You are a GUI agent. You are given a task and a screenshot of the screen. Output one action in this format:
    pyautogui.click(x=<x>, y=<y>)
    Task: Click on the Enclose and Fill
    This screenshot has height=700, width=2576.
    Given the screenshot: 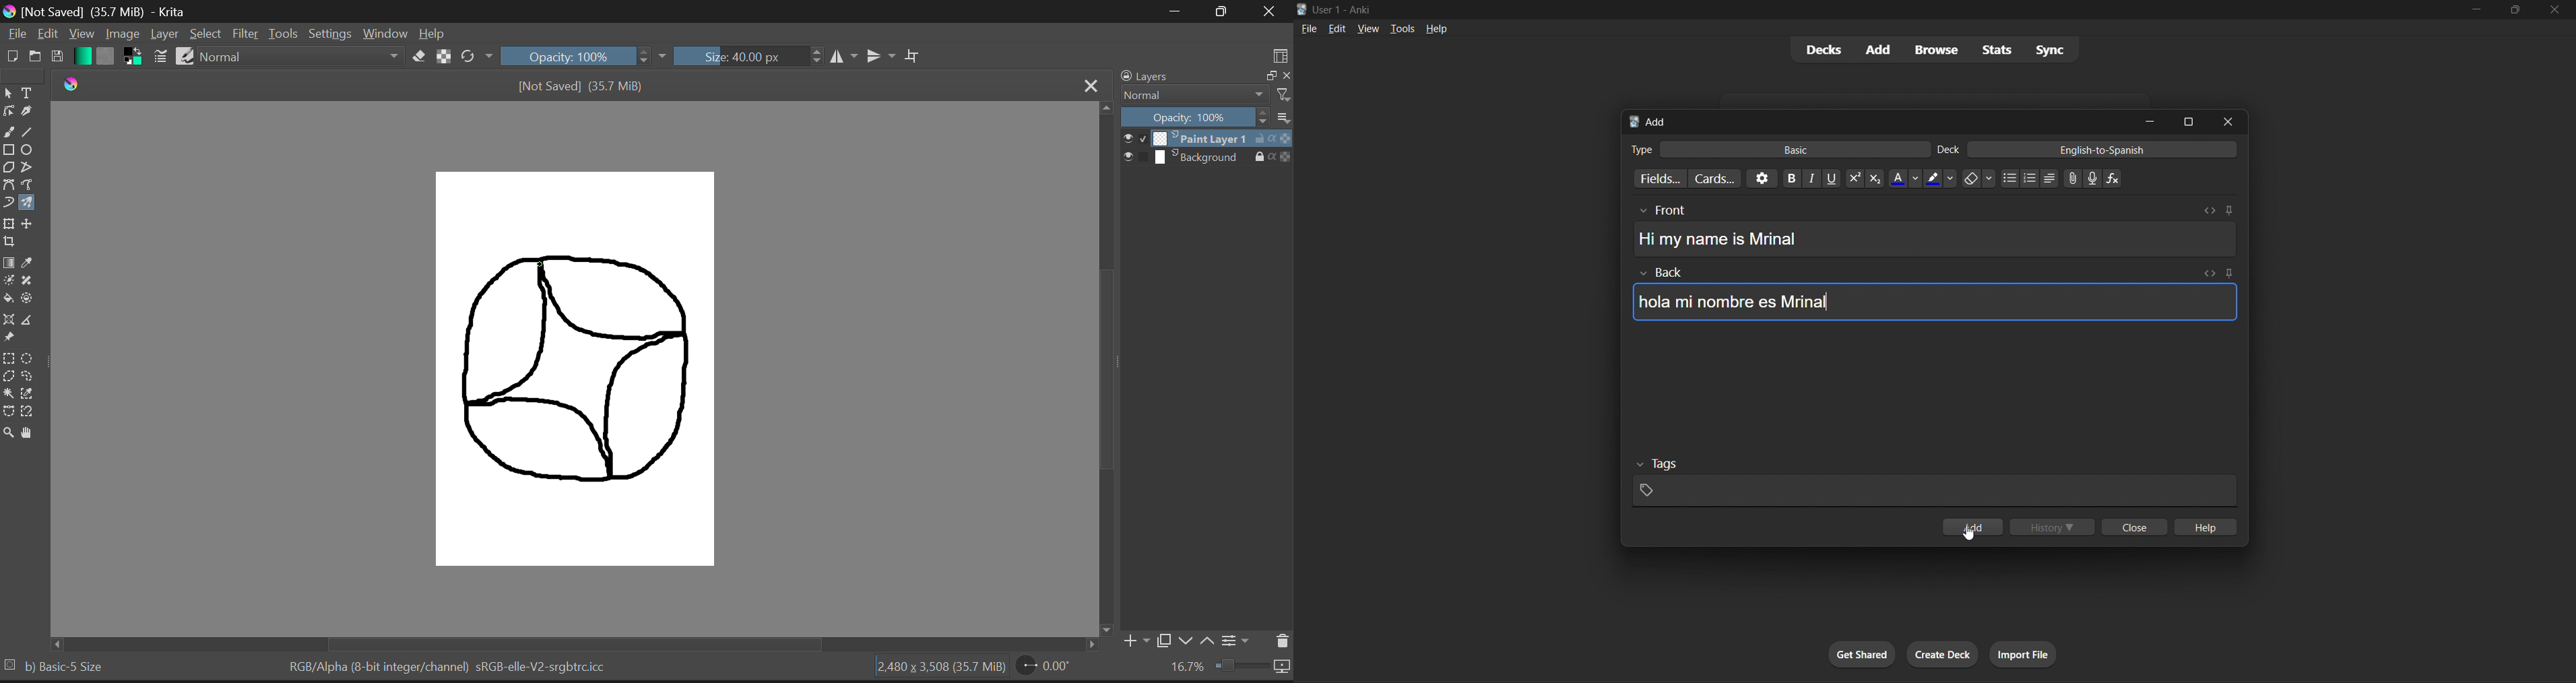 What is the action you would take?
    pyautogui.click(x=29, y=300)
    